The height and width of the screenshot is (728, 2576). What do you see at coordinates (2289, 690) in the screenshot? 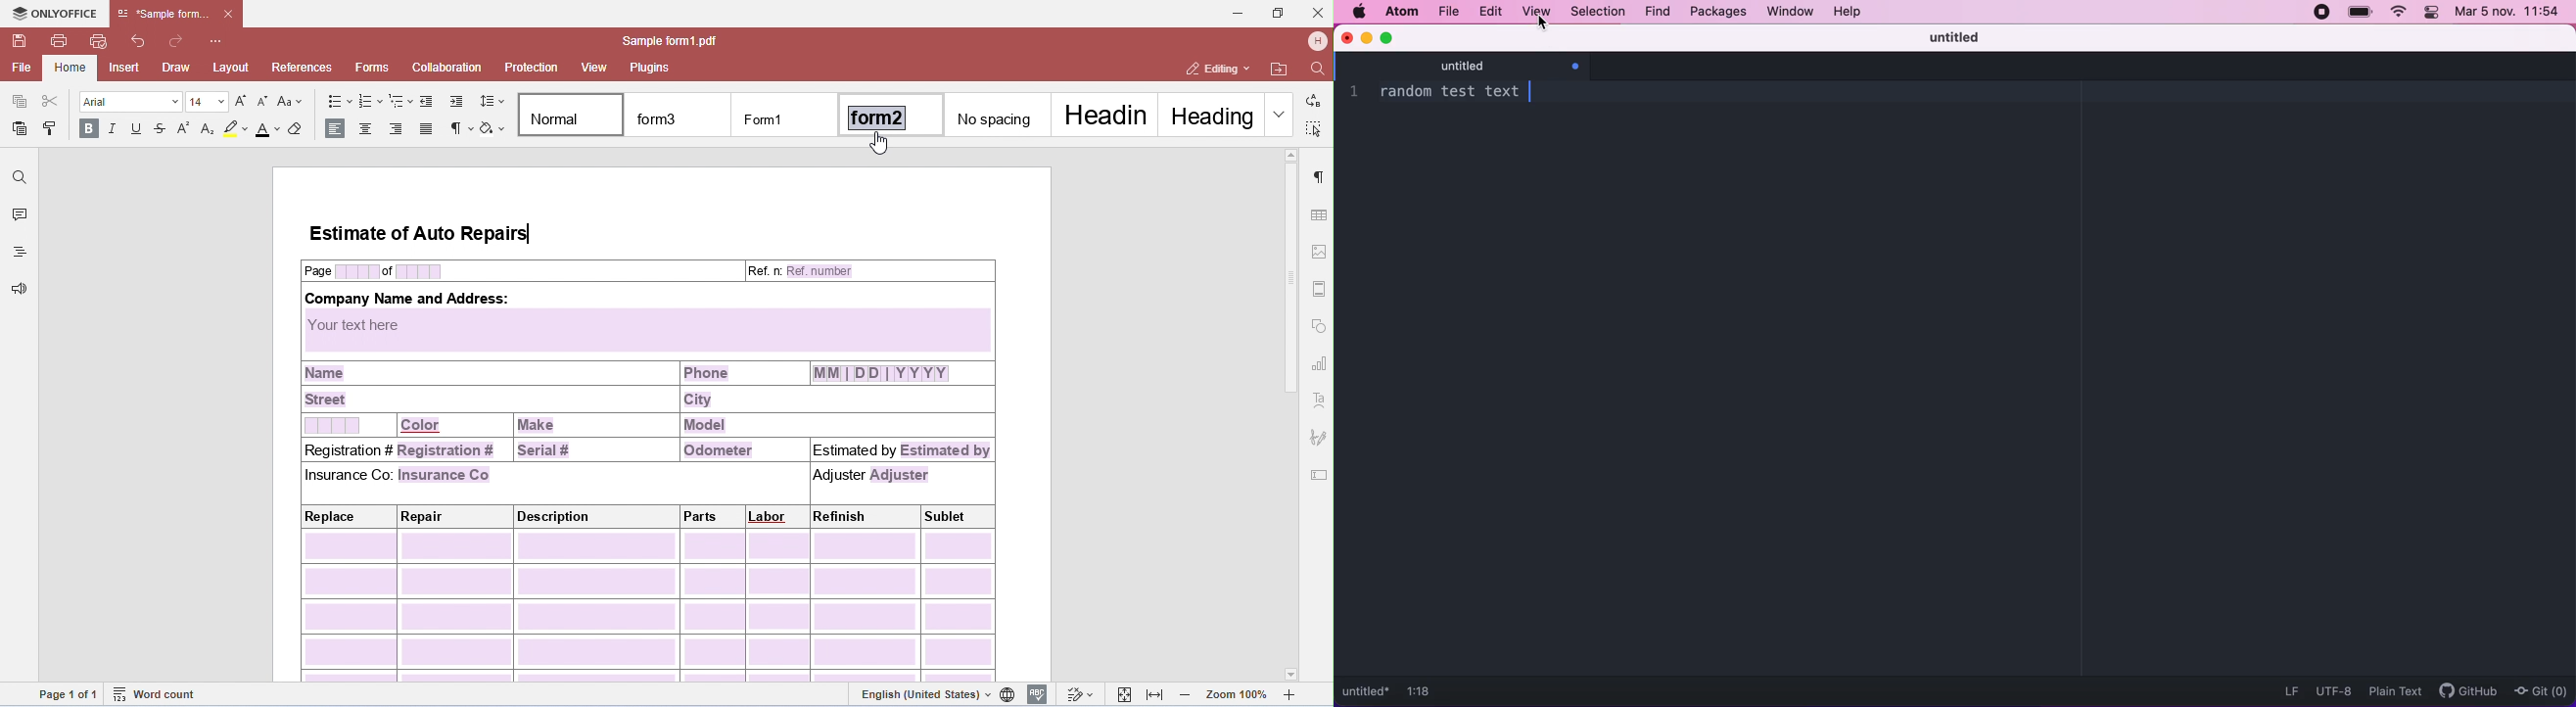
I see `LF` at bounding box center [2289, 690].